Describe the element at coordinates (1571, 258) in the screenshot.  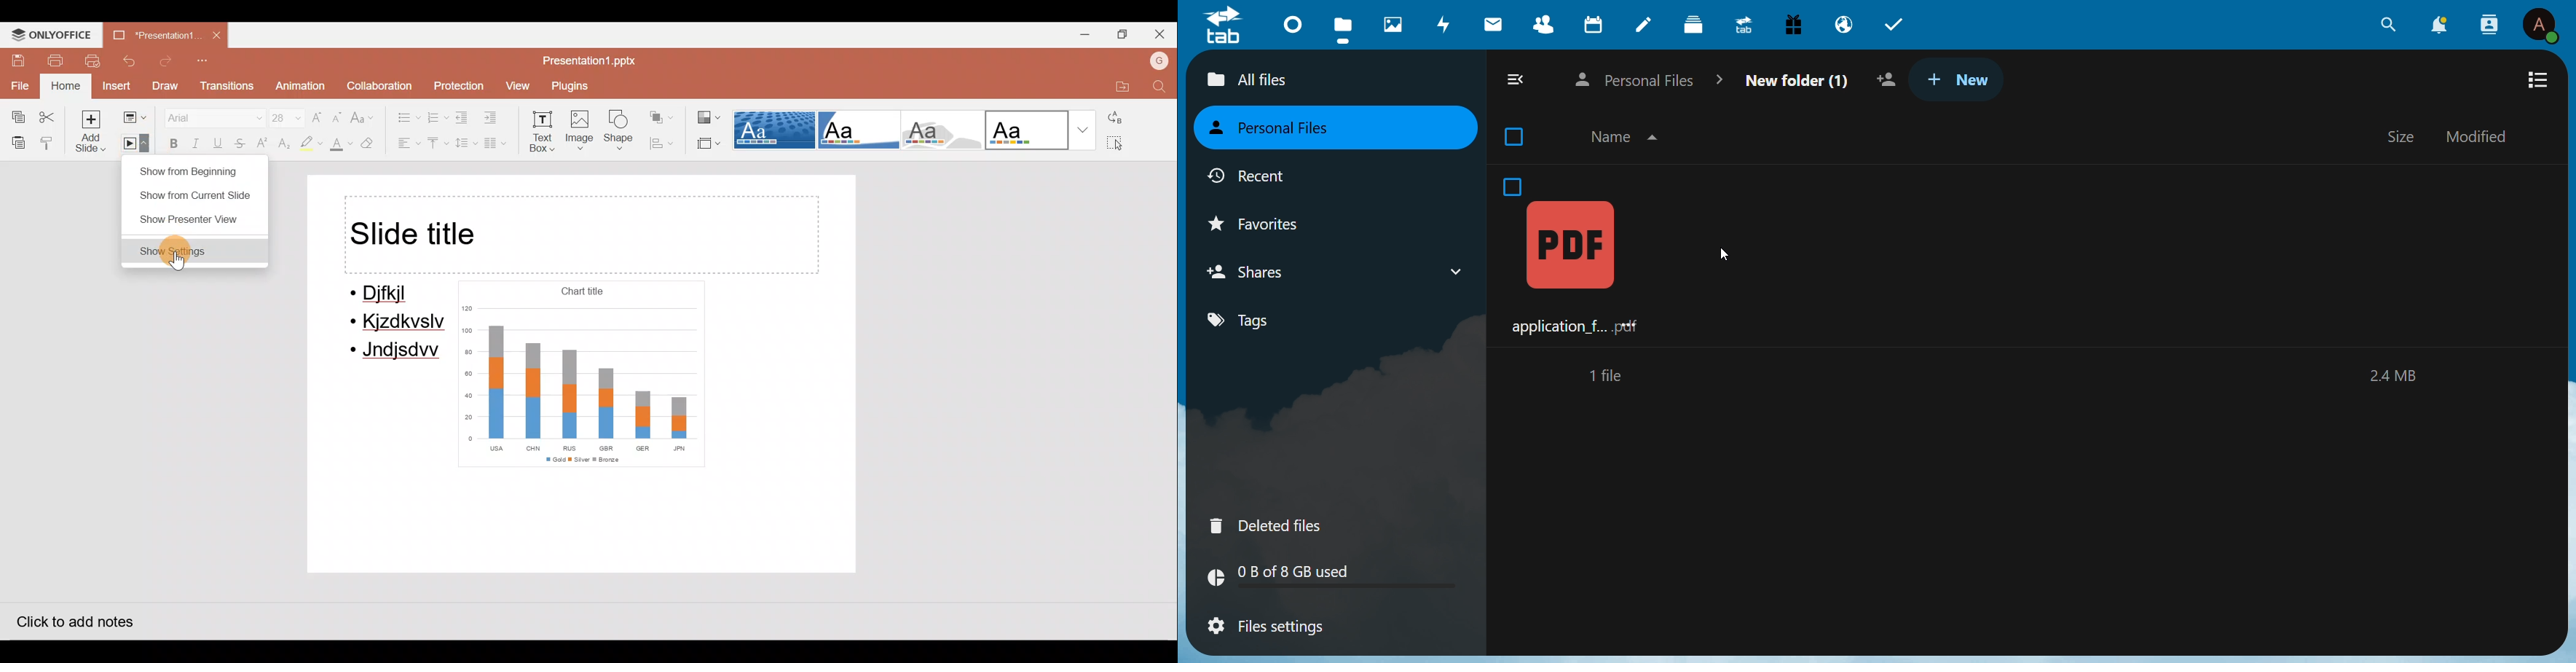
I see `file` at that location.